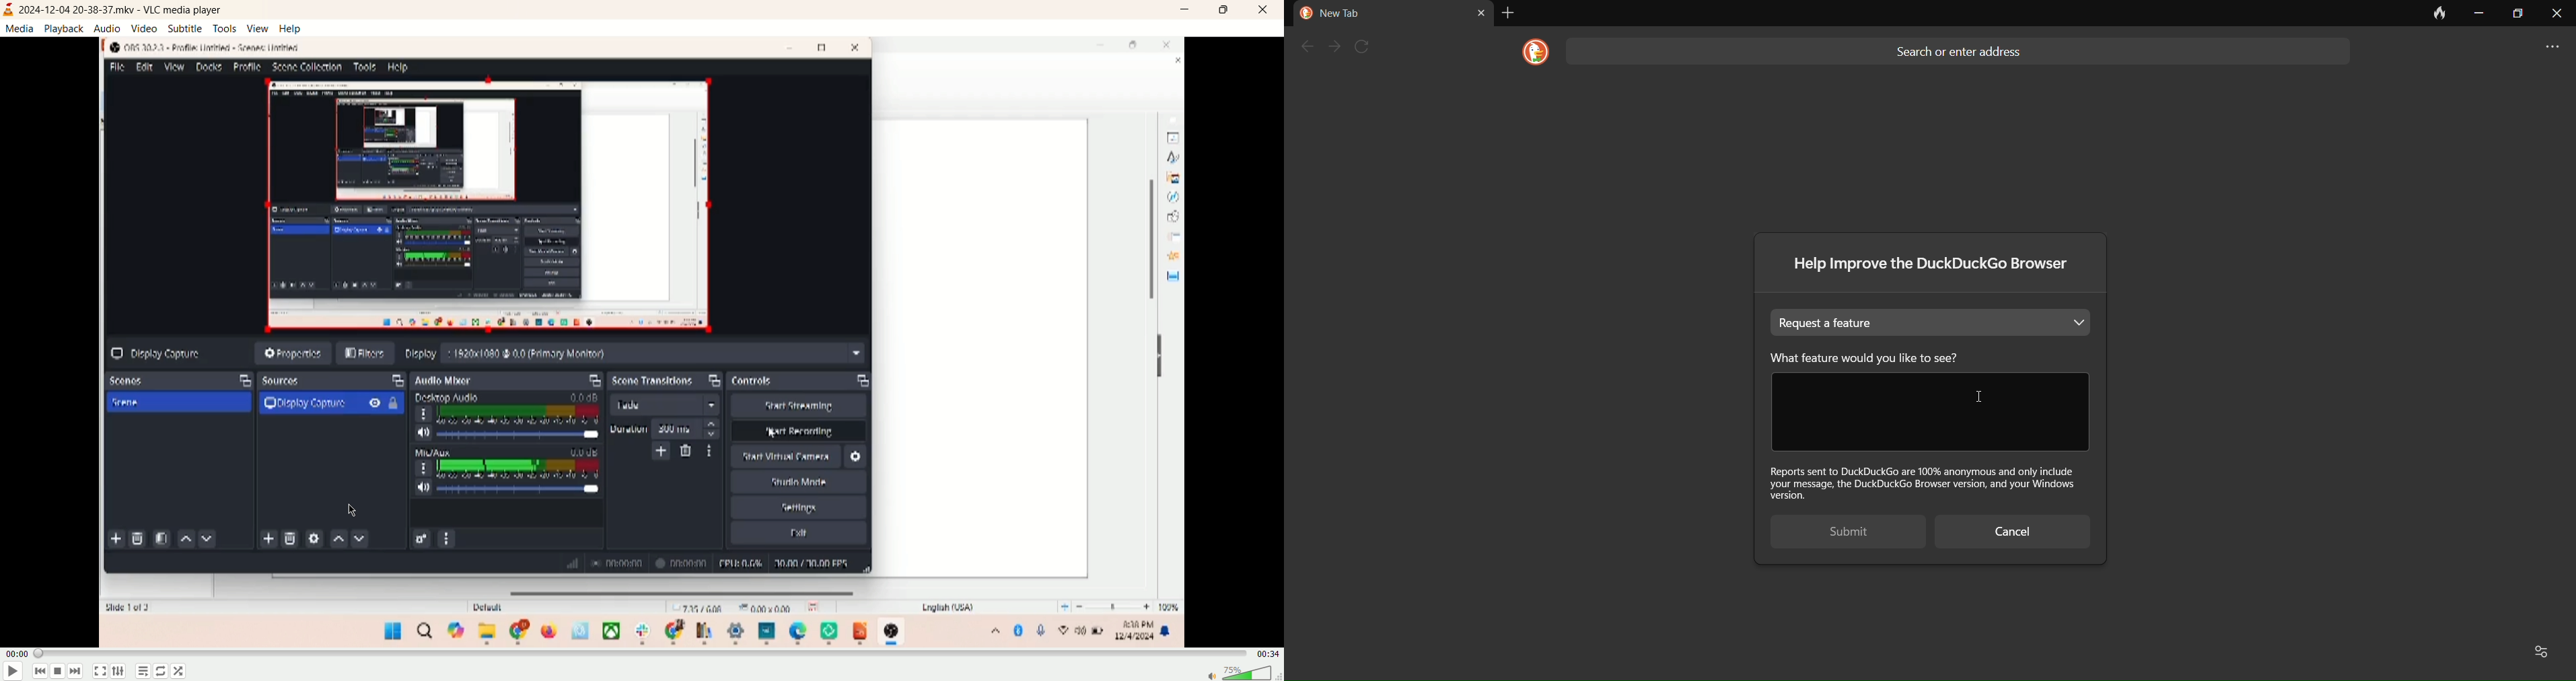  Describe the element at coordinates (1207, 674) in the screenshot. I see `mute` at that location.